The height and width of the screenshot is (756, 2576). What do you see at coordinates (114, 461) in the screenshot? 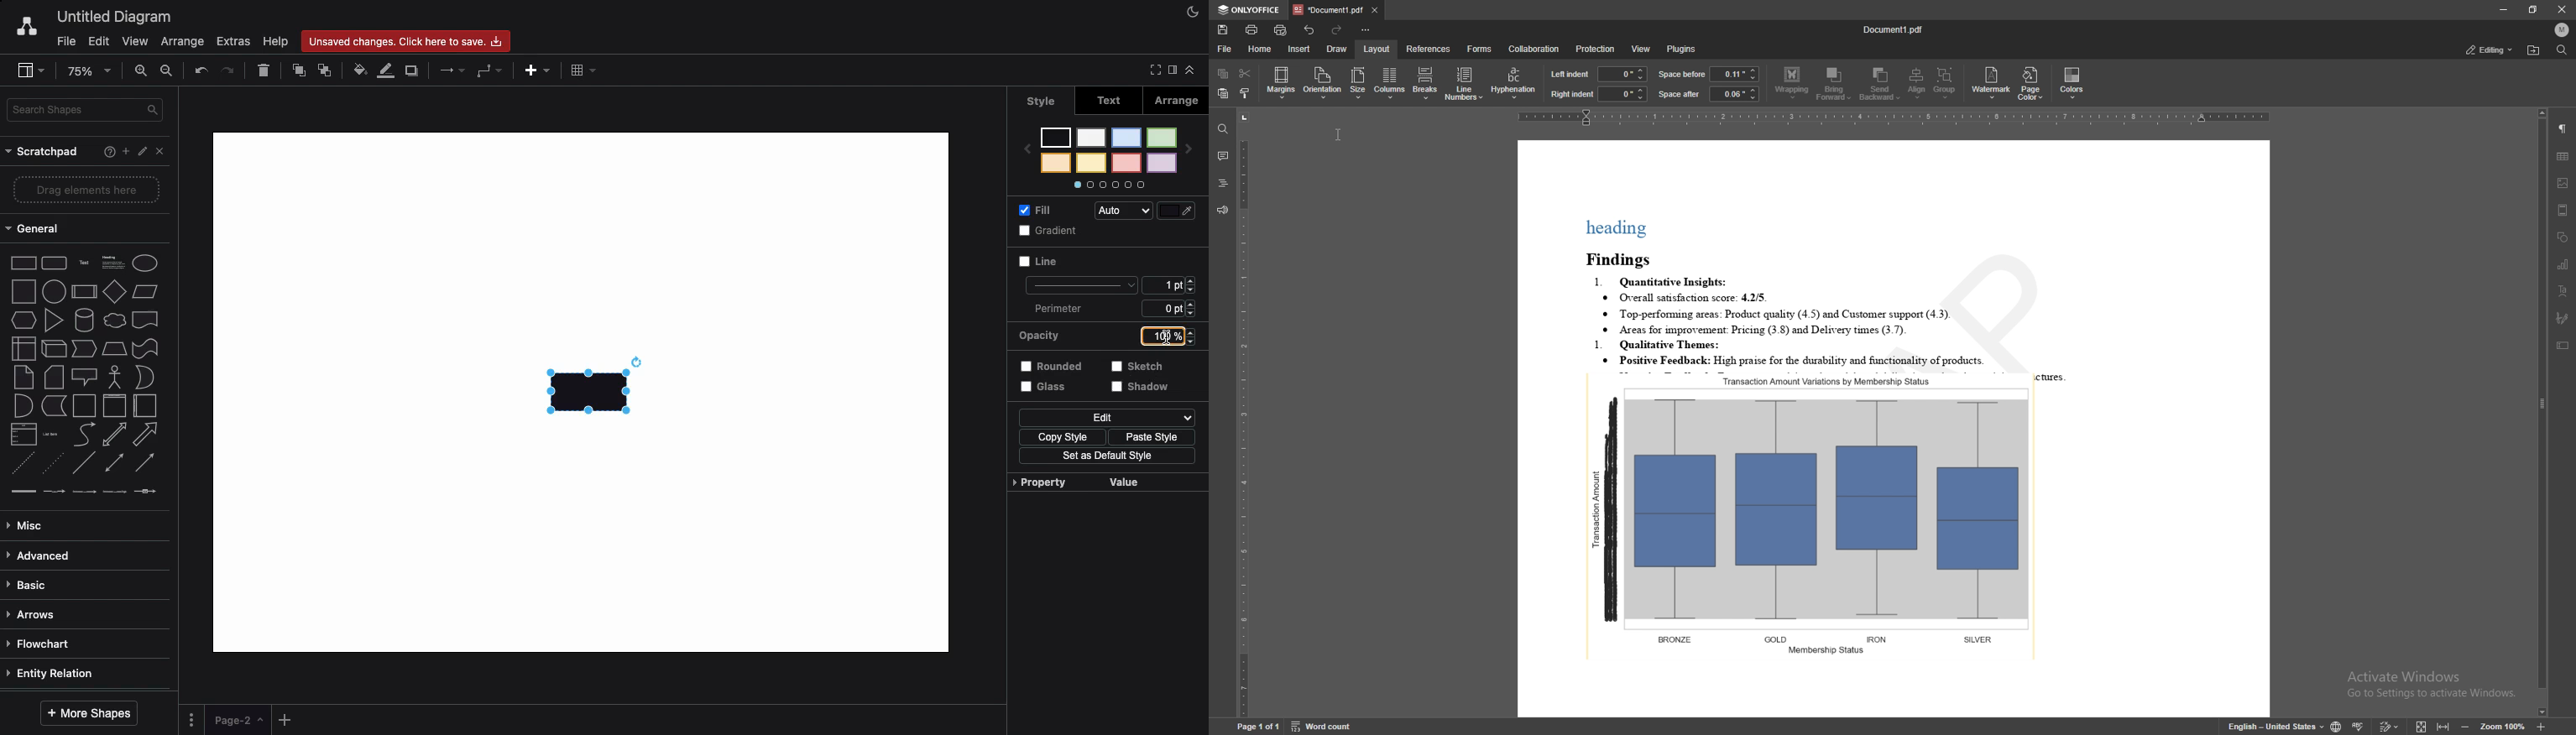
I see `bidirectional connector` at bounding box center [114, 461].